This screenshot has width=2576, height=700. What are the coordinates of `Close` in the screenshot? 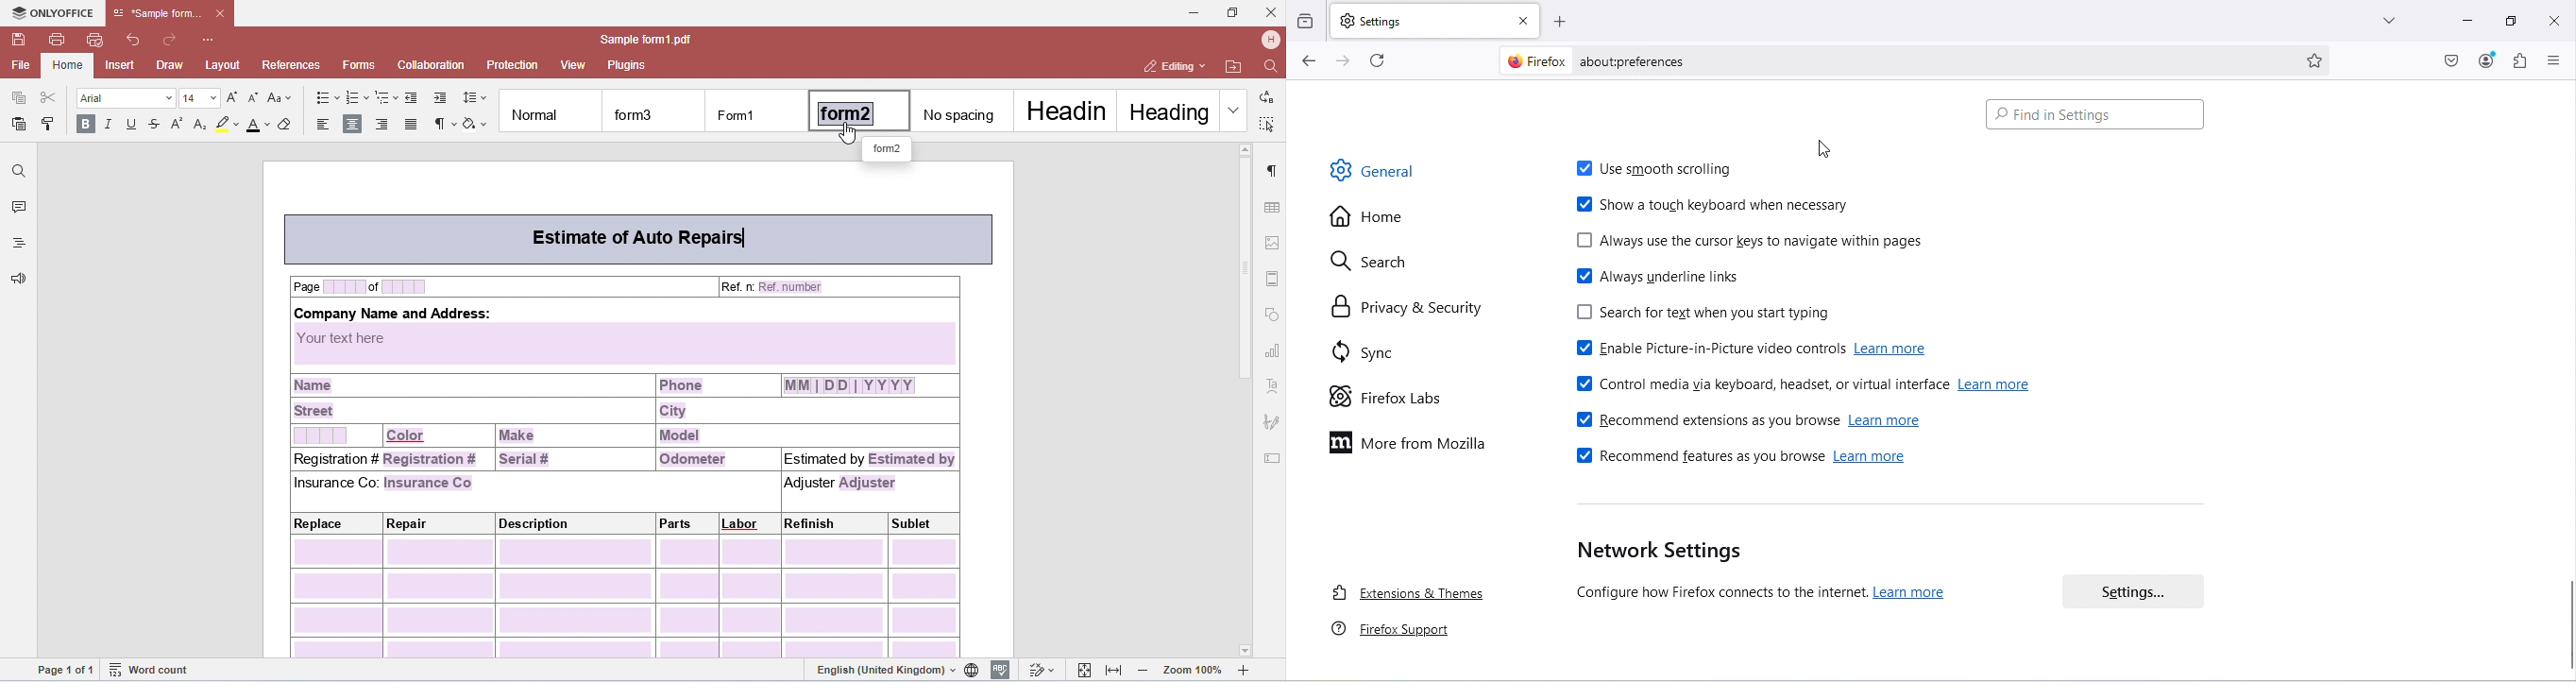 It's located at (2554, 20).